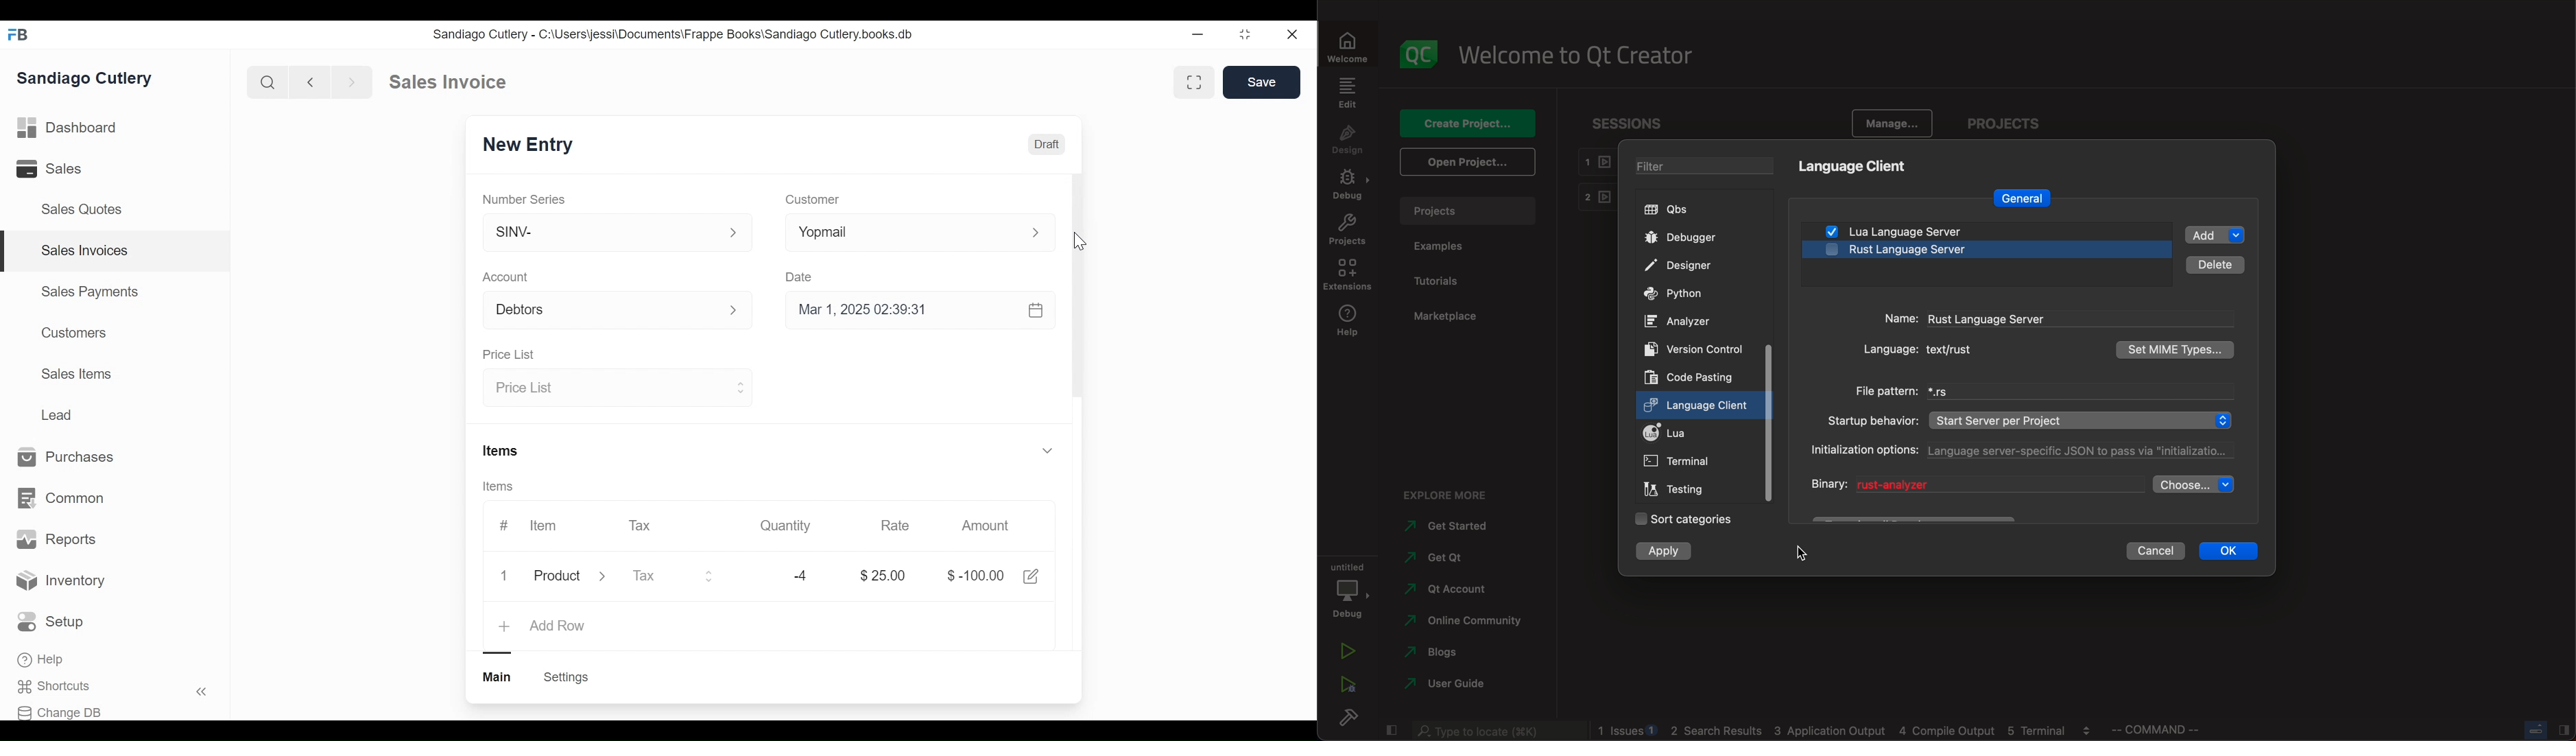 This screenshot has height=756, width=2576. I want to click on Toggle between form and full width, so click(1195, 82).